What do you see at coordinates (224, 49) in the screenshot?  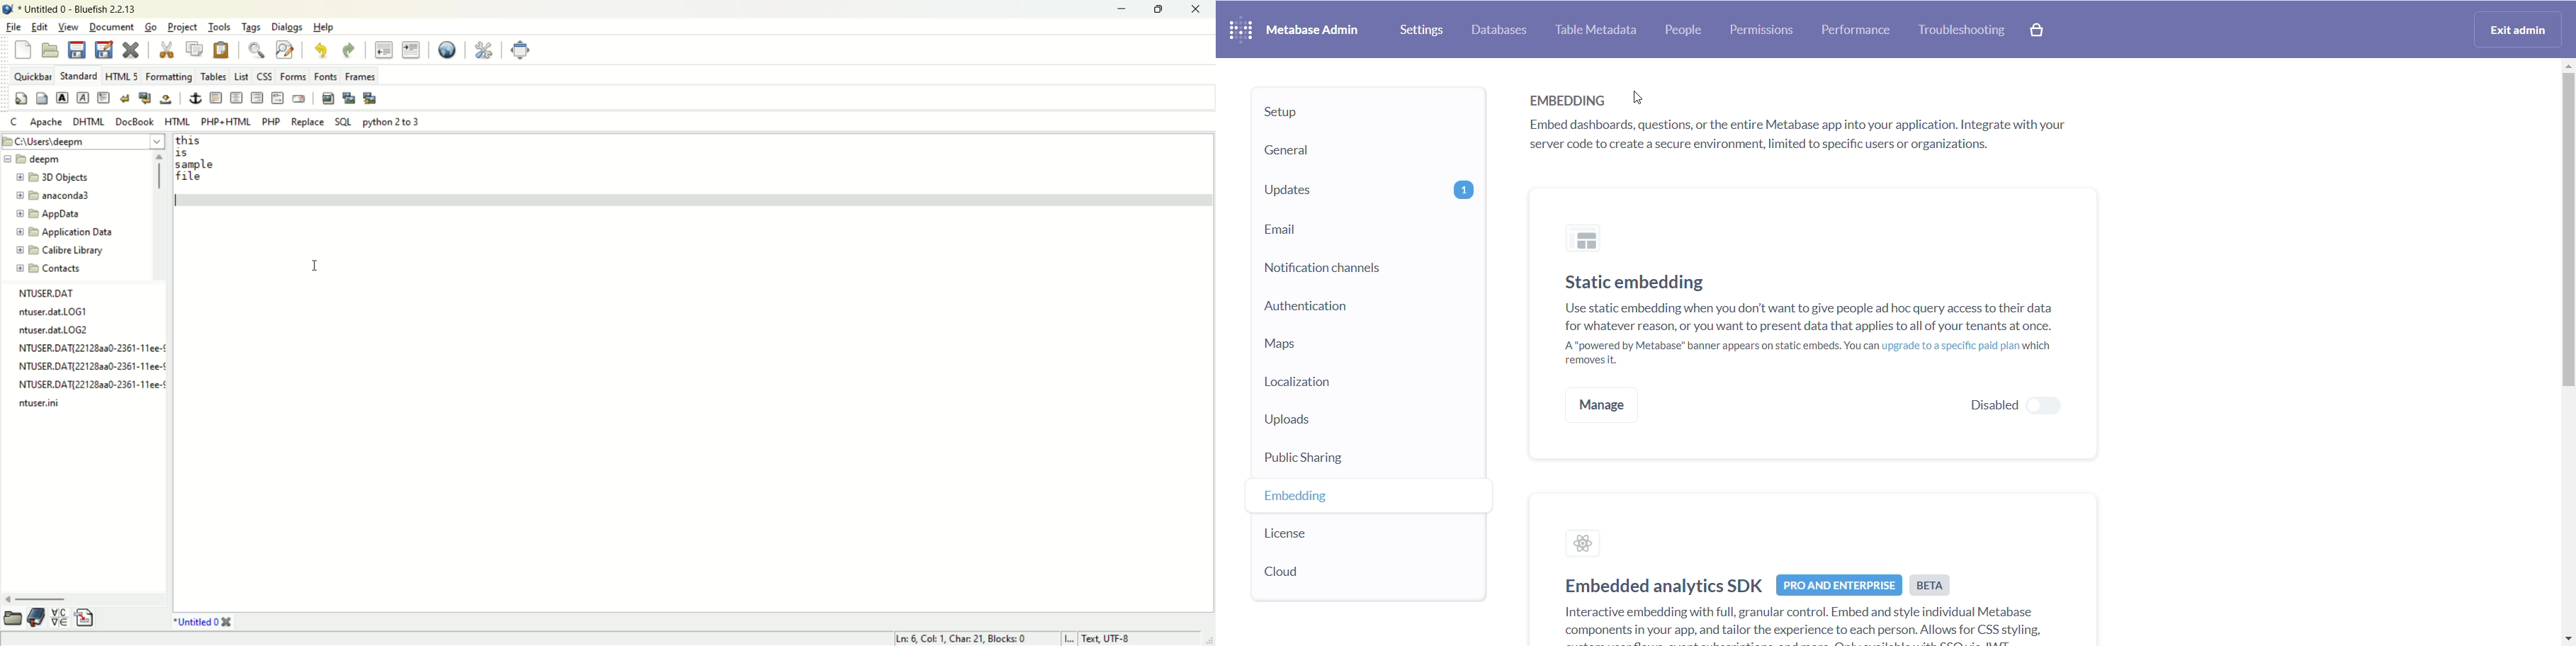 I see `paste` at bounding box center [224, 49].